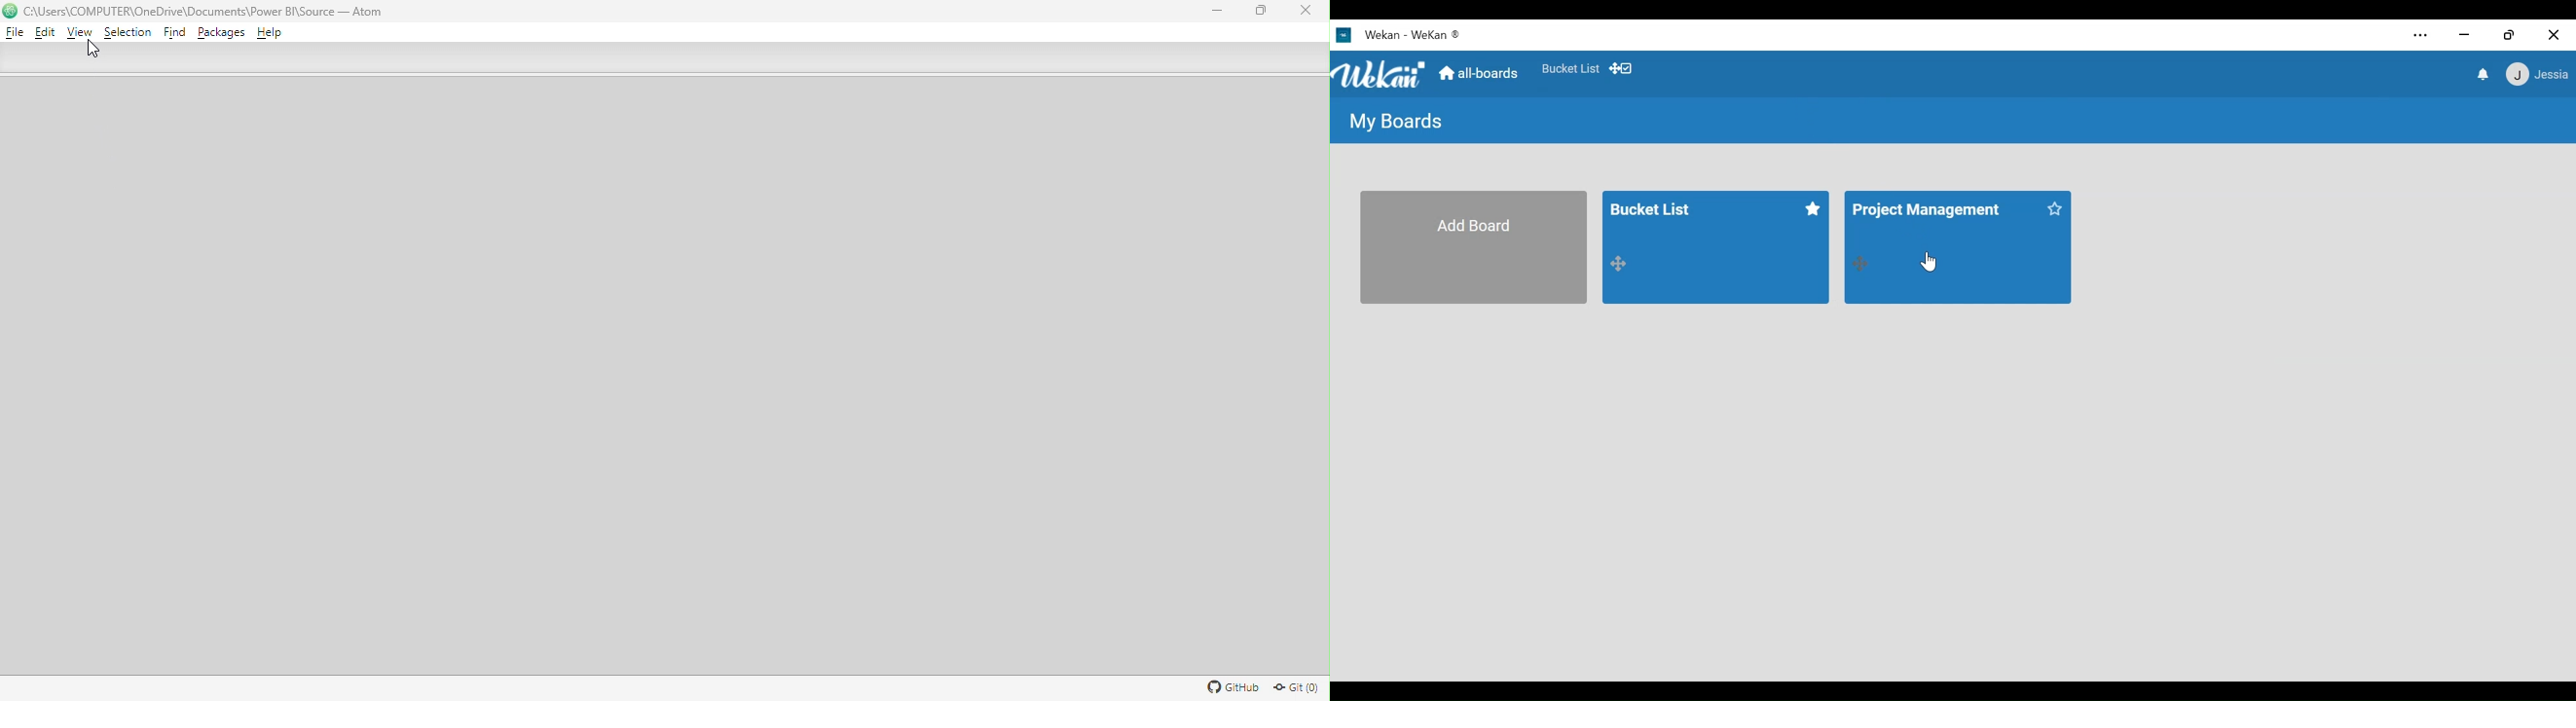 This screenshot has width=2576, height=728. Describe the element at coordinates (92, 51) in the screenshot. I see `Cursor` at that location.